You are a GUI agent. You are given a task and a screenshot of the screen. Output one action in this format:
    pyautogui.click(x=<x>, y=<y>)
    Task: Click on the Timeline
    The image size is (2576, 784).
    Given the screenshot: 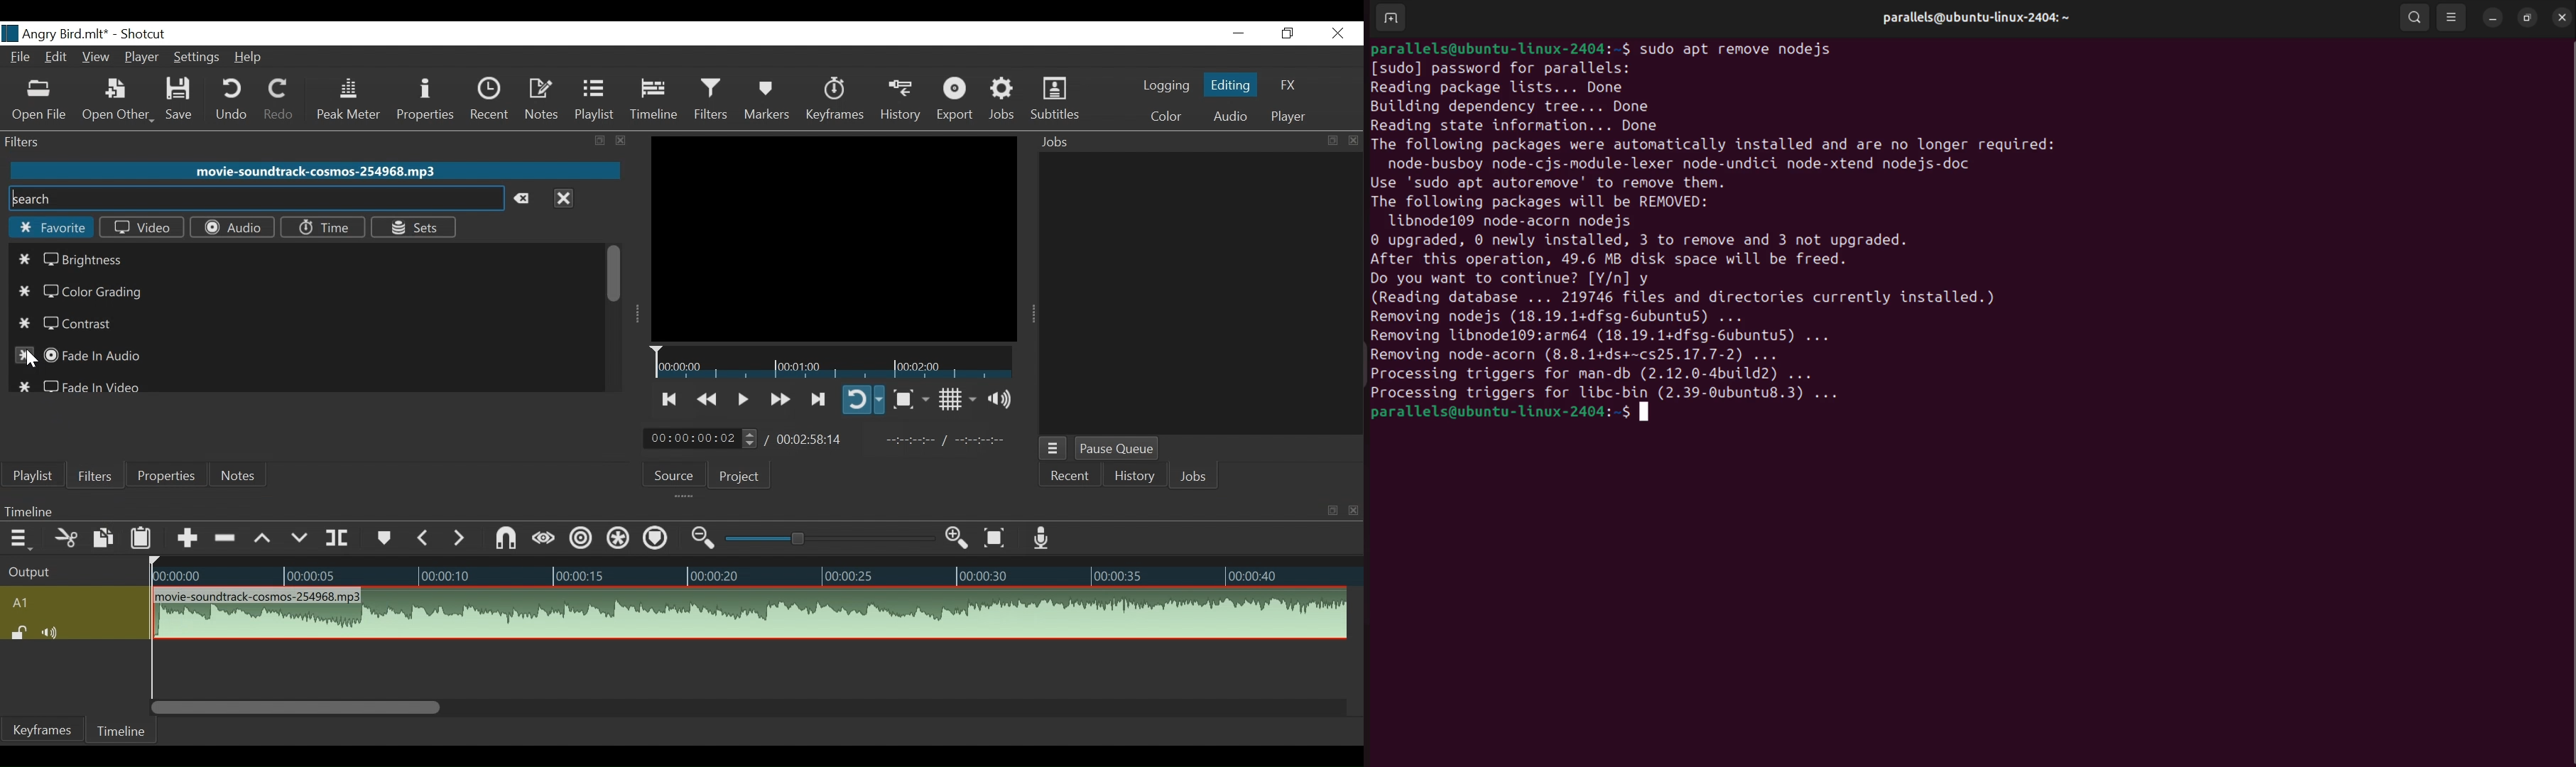 What is the action you would take?
    pyautogui.click(x=120, y=731)
    